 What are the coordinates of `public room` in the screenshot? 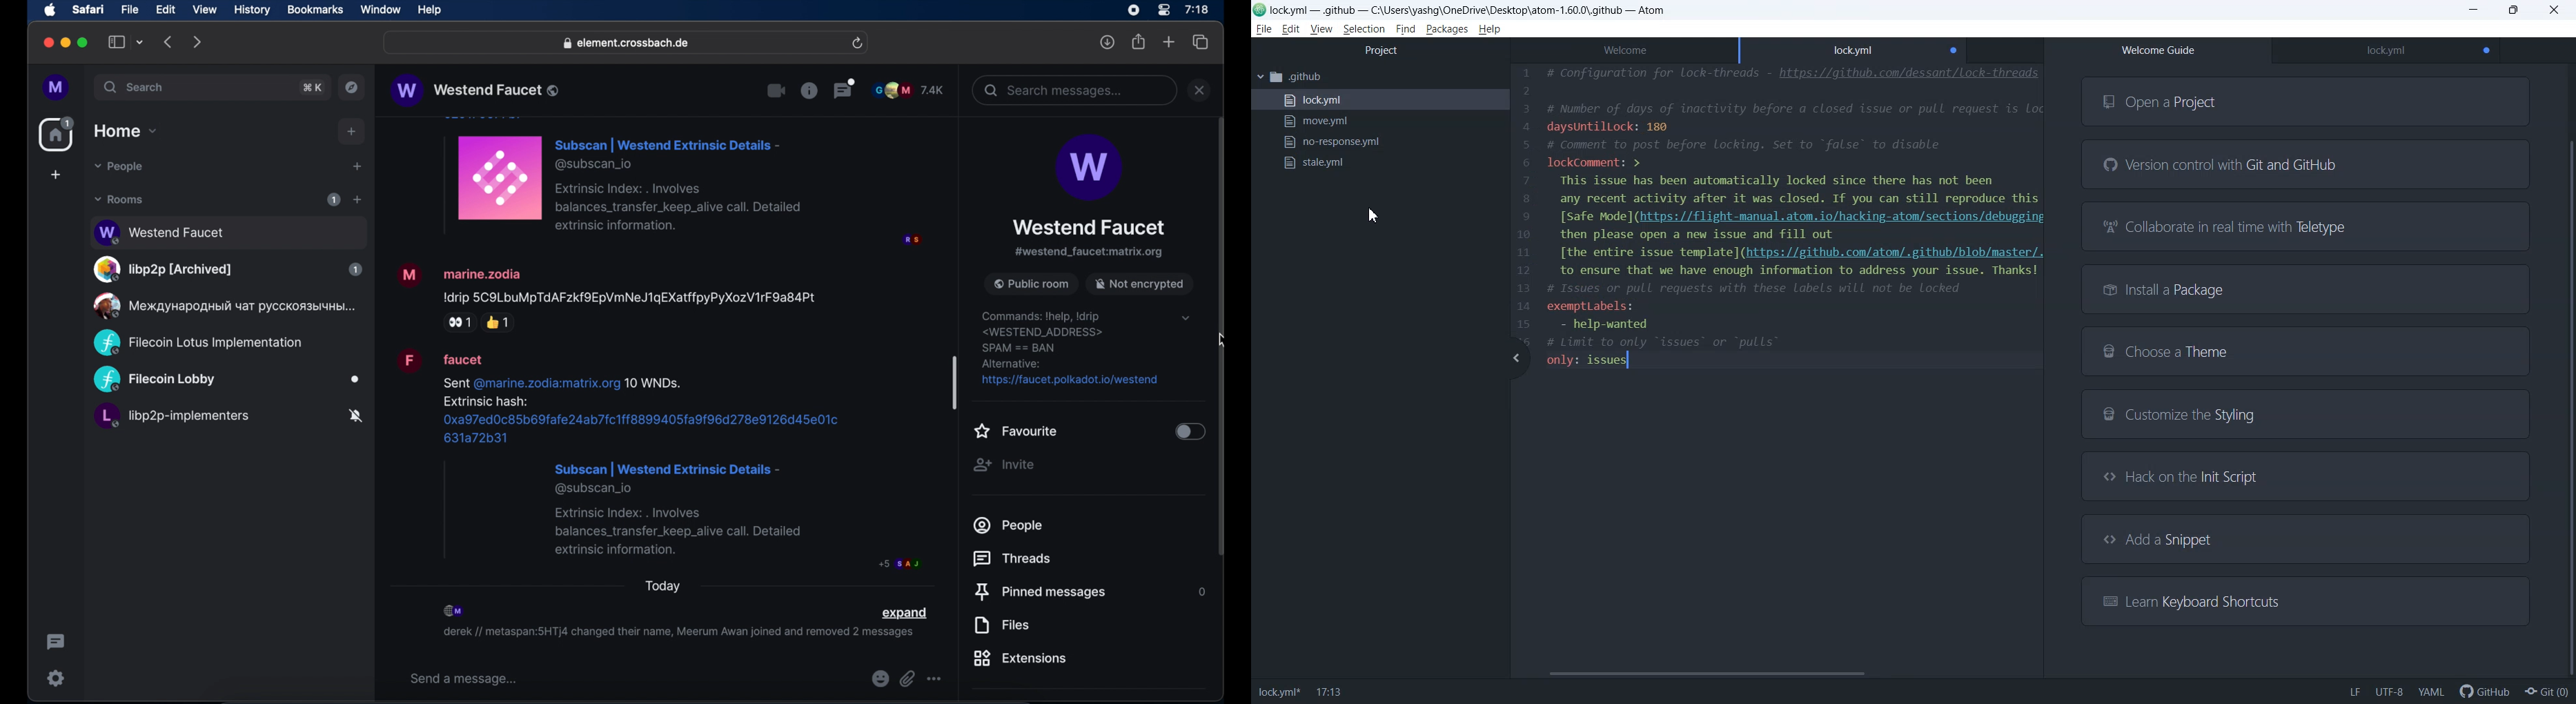 It's located at (227, 269).